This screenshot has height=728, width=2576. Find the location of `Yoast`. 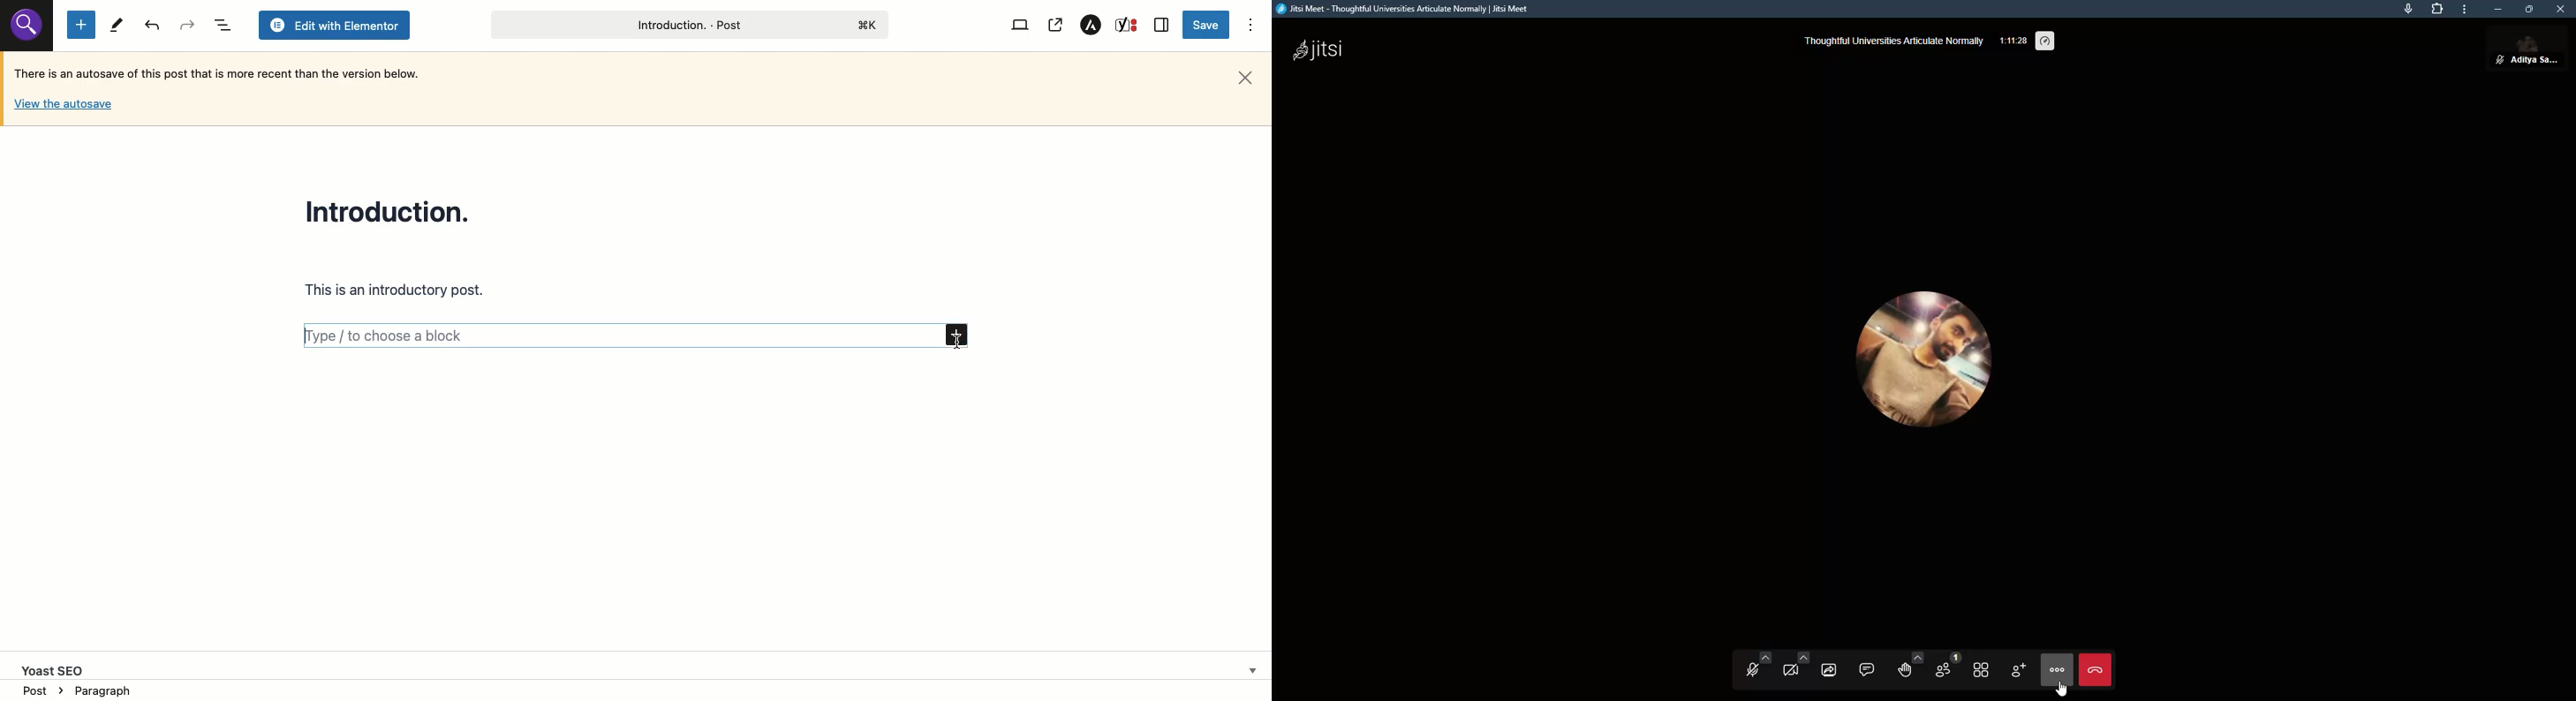

Yoast is located at coordinates (1128, 26).